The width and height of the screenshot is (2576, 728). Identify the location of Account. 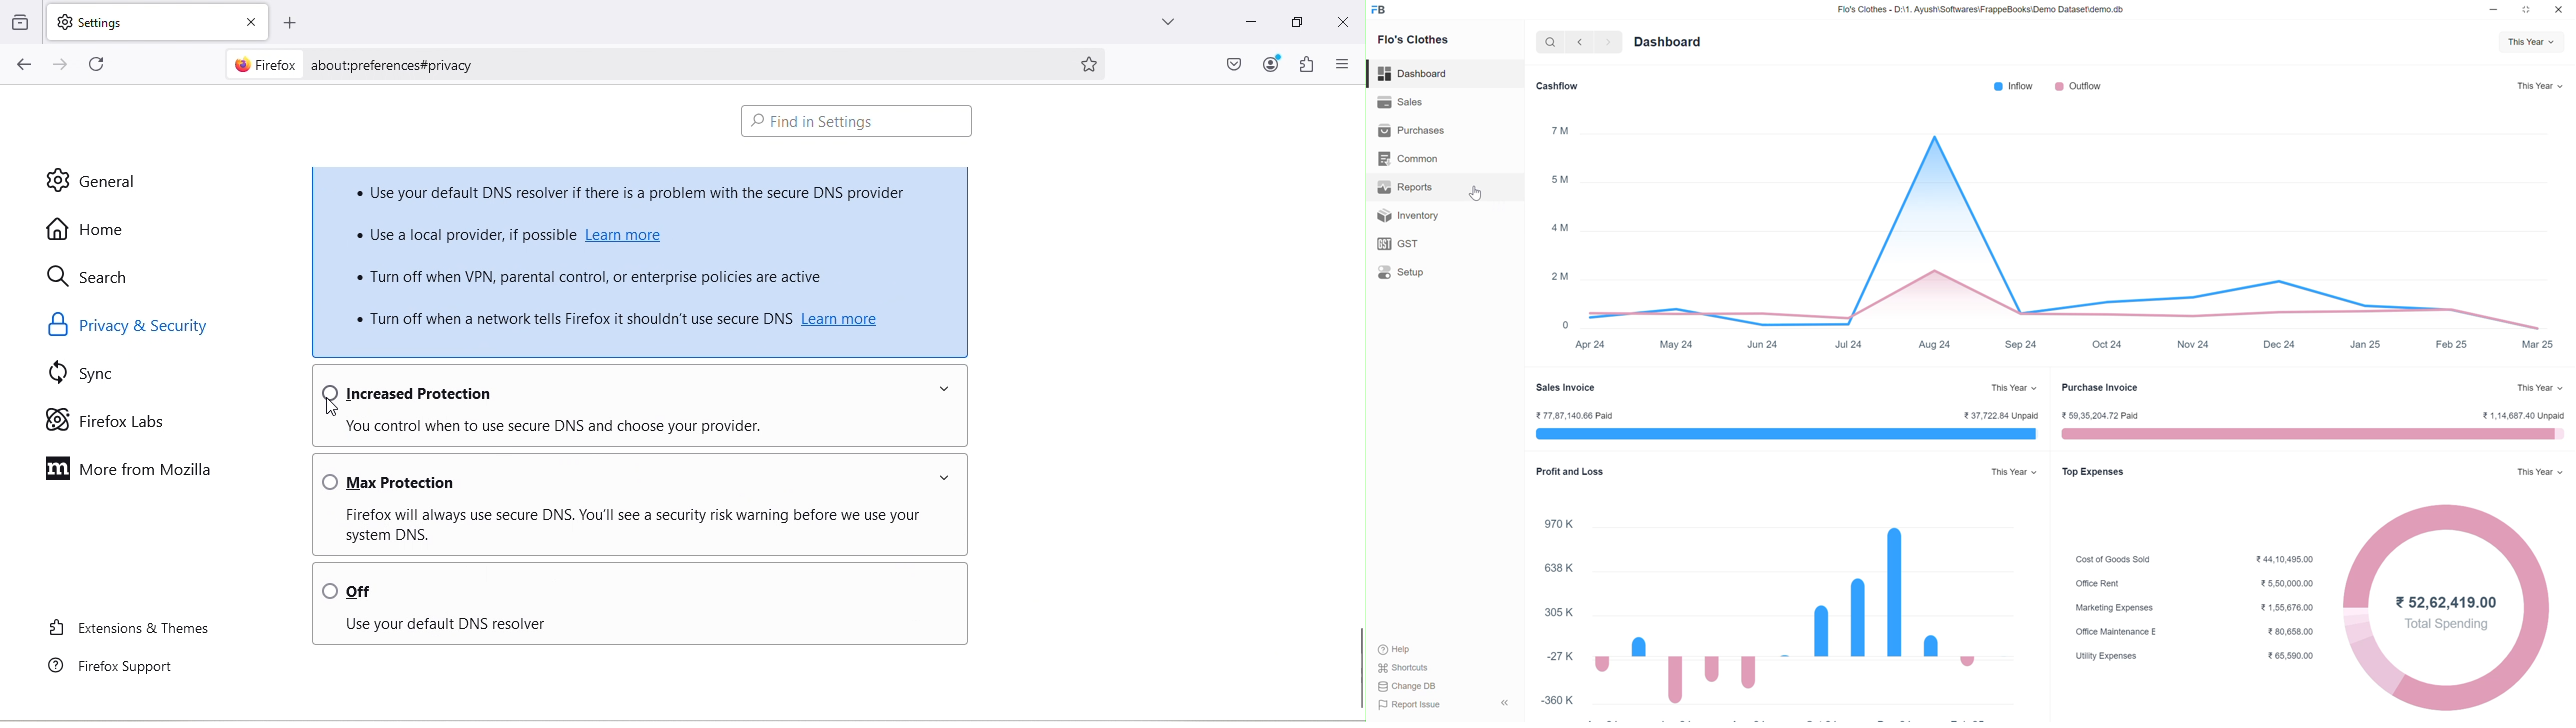
(1272, 65).